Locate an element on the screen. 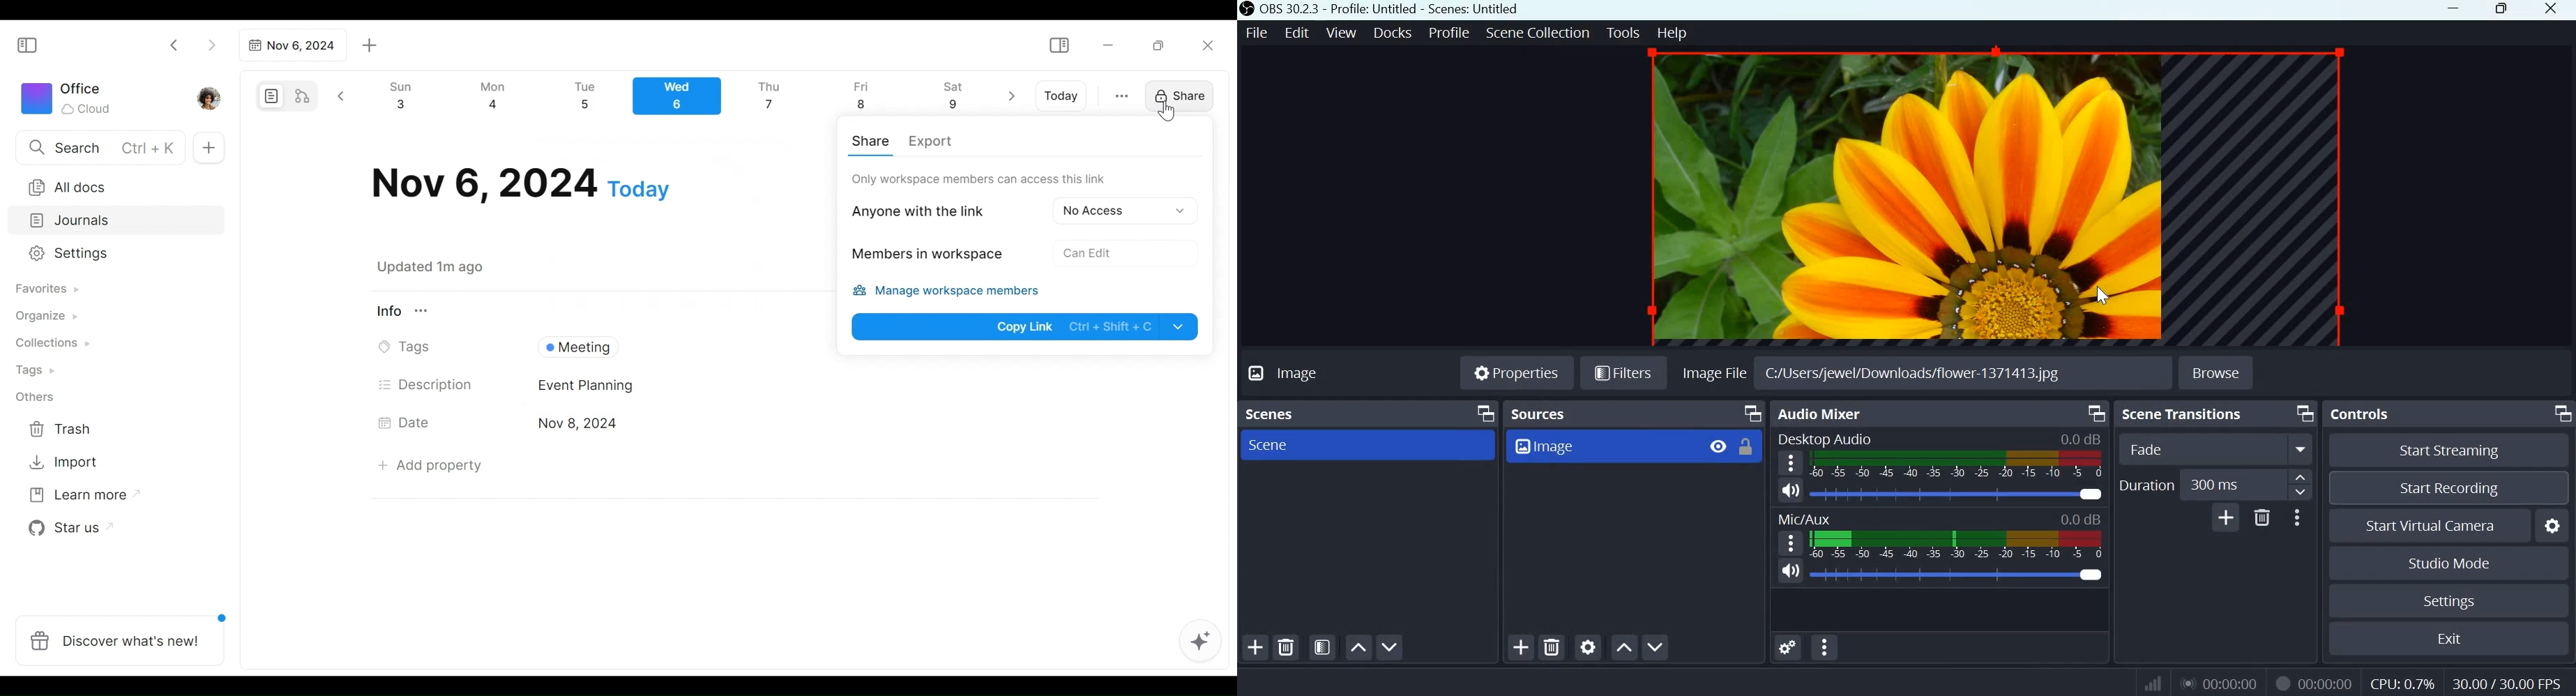 Image resolution: width=2576 pixels, height=700 pixels. Remove selected source(s) is located at coordinates (1553, 645).